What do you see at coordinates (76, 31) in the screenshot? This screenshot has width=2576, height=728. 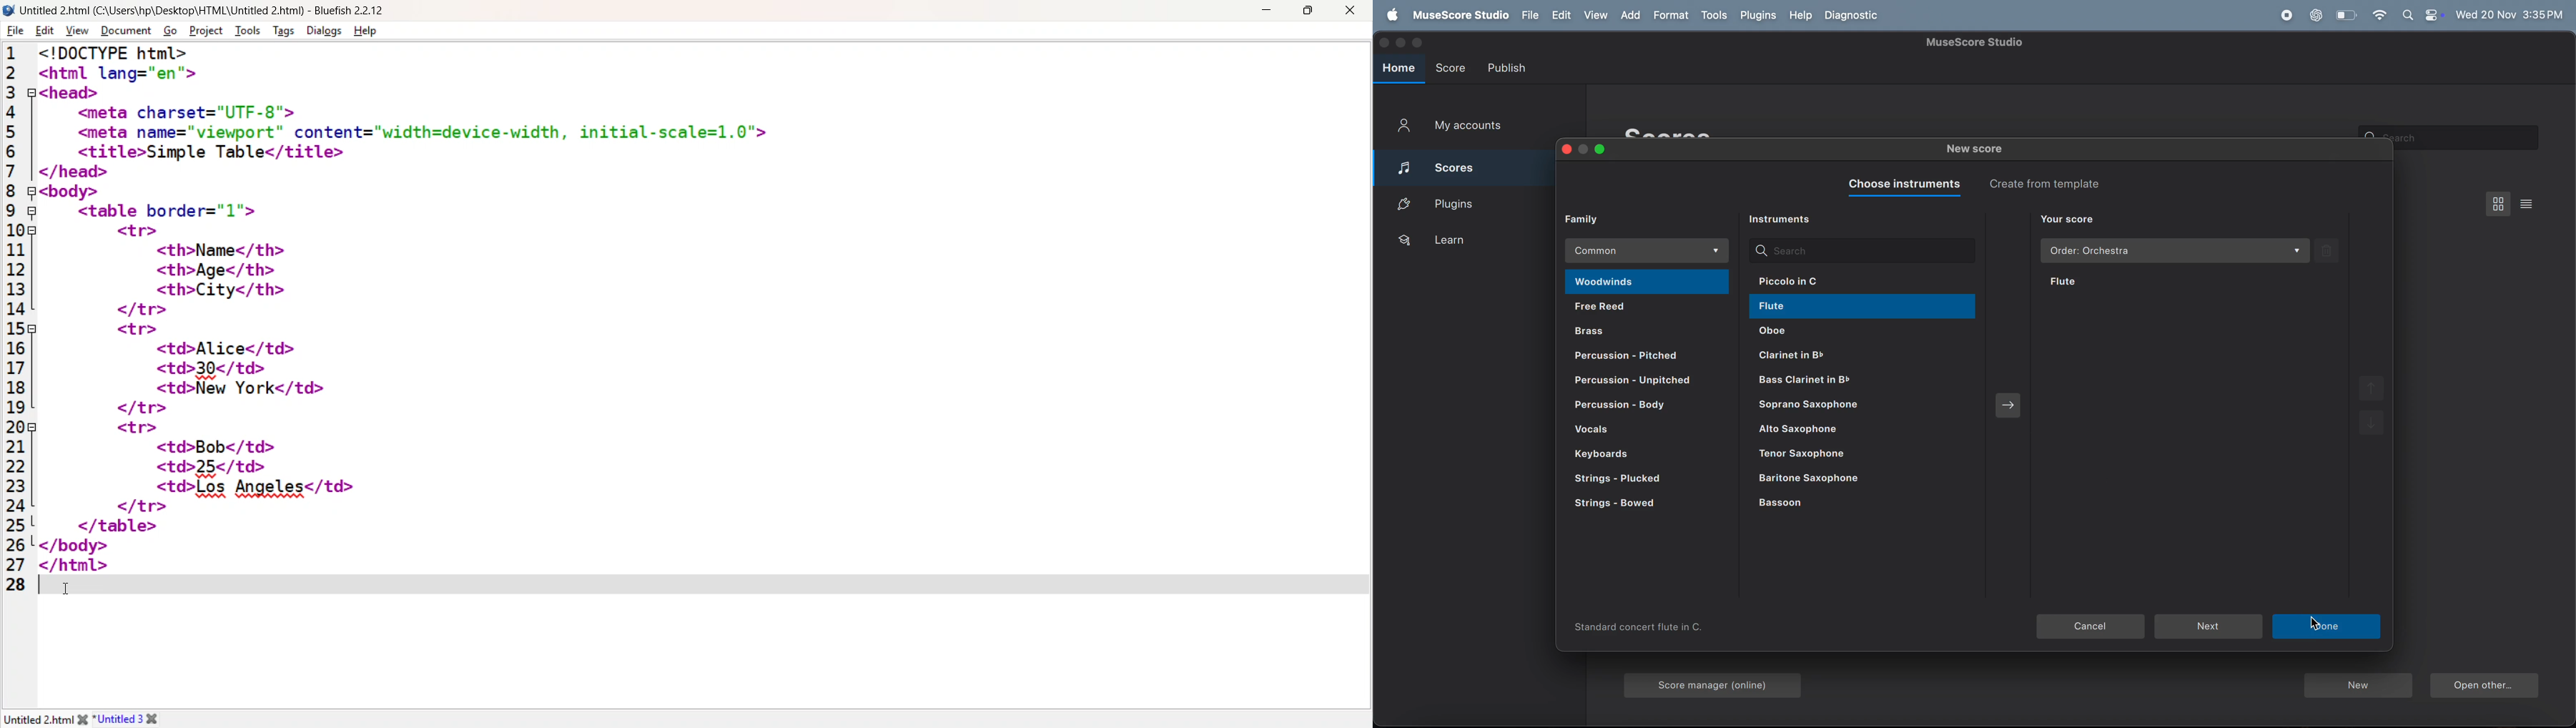 I see `View` at bounding box center [76, 31].